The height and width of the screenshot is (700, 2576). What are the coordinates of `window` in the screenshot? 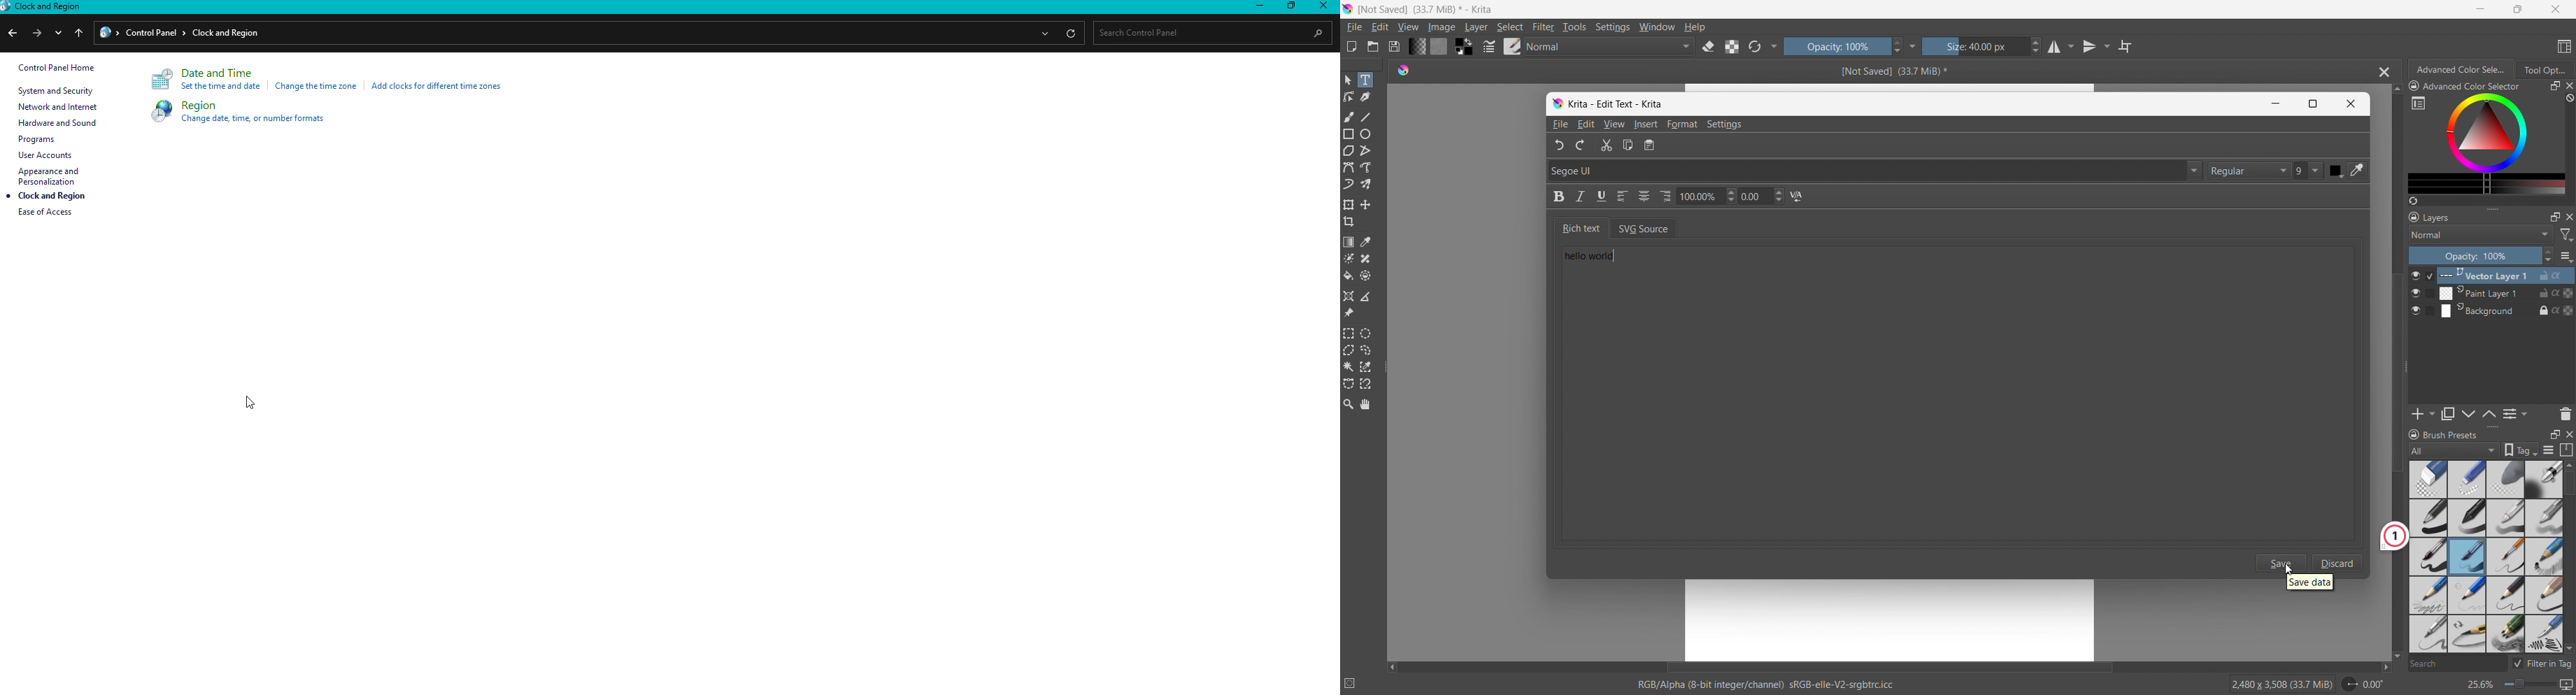 It's located at (1657, 27).